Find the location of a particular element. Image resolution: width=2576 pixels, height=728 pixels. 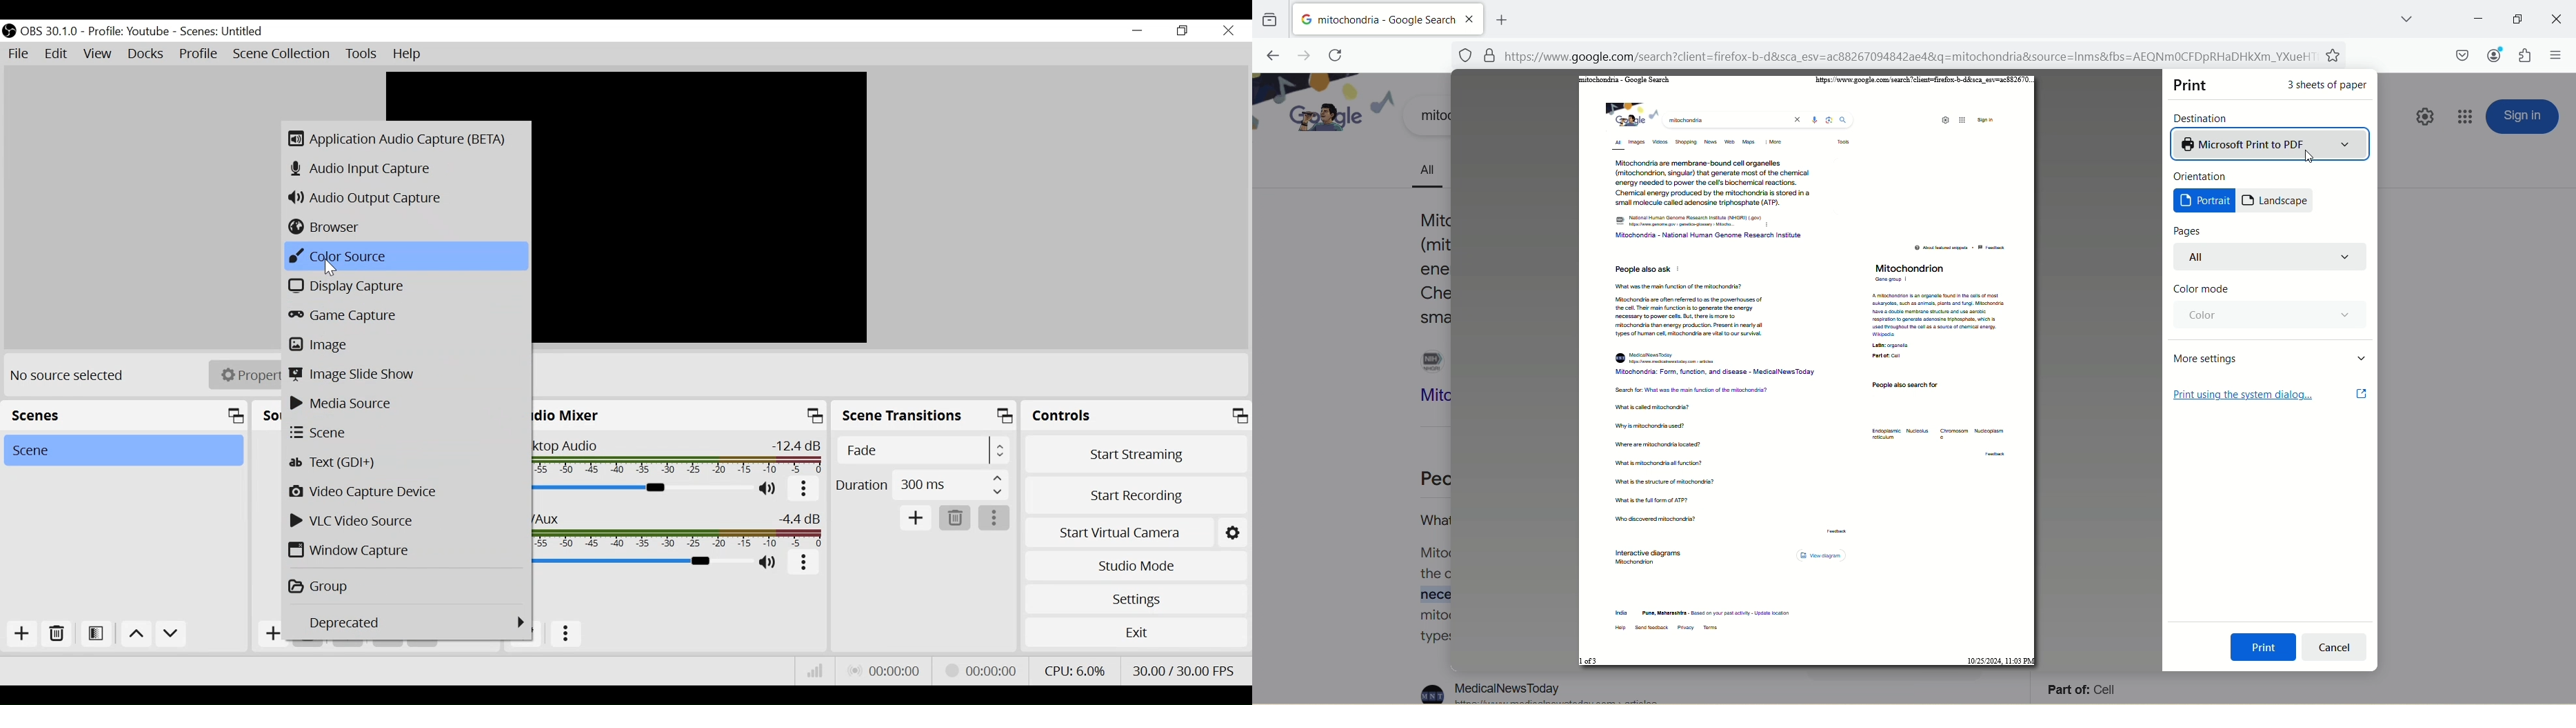

more options is located at coordinates (805, 565).